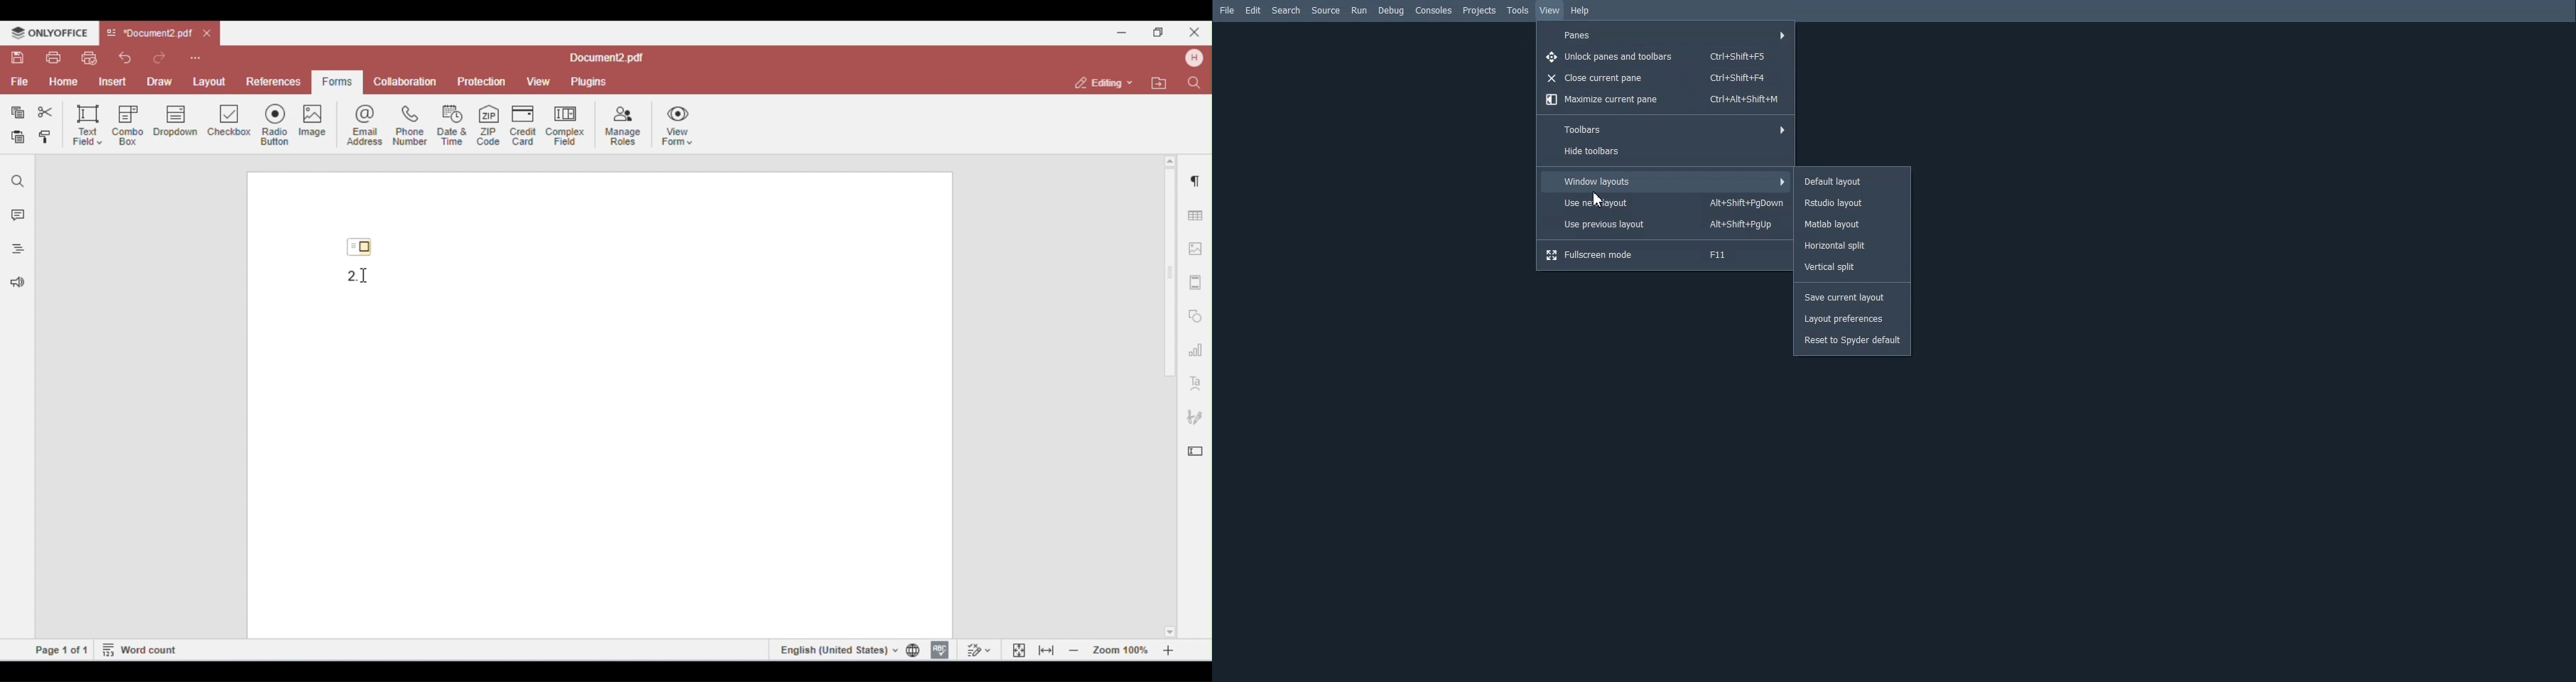 The width and height of the screenshot is (2576, 700). I want to click on Run, so click(1359, 10).